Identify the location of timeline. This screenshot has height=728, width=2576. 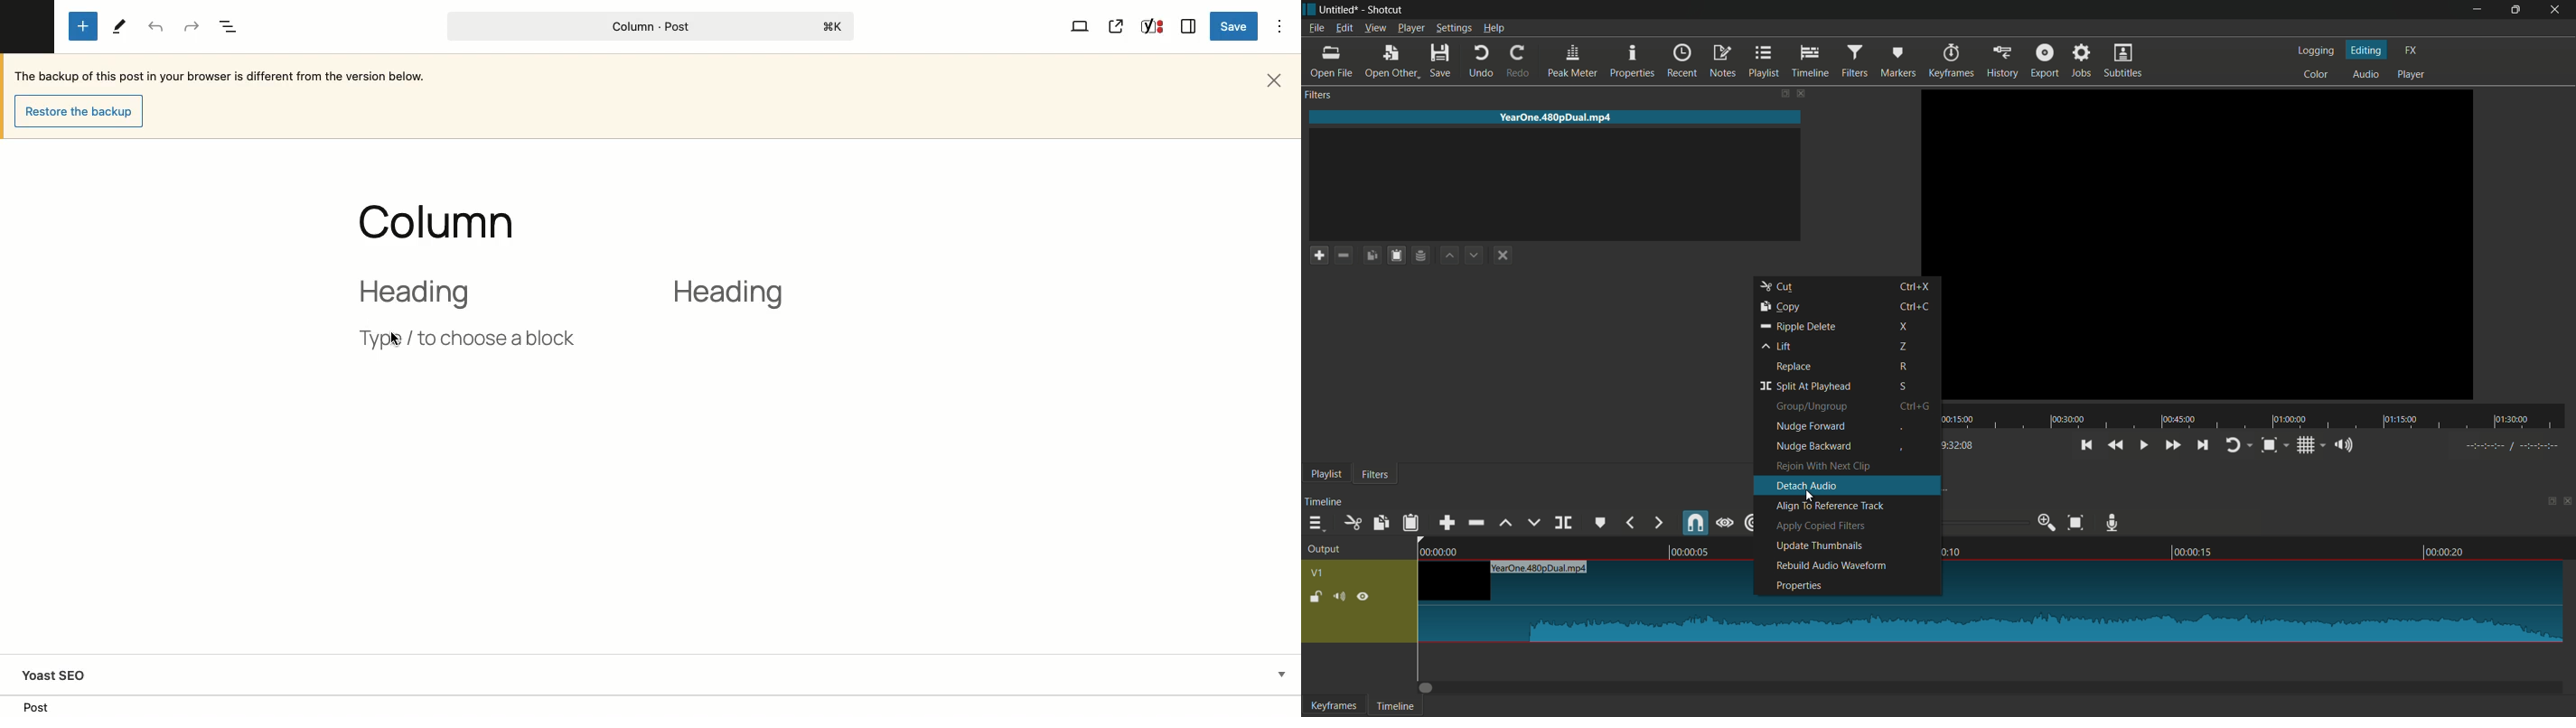
(1811, 61).